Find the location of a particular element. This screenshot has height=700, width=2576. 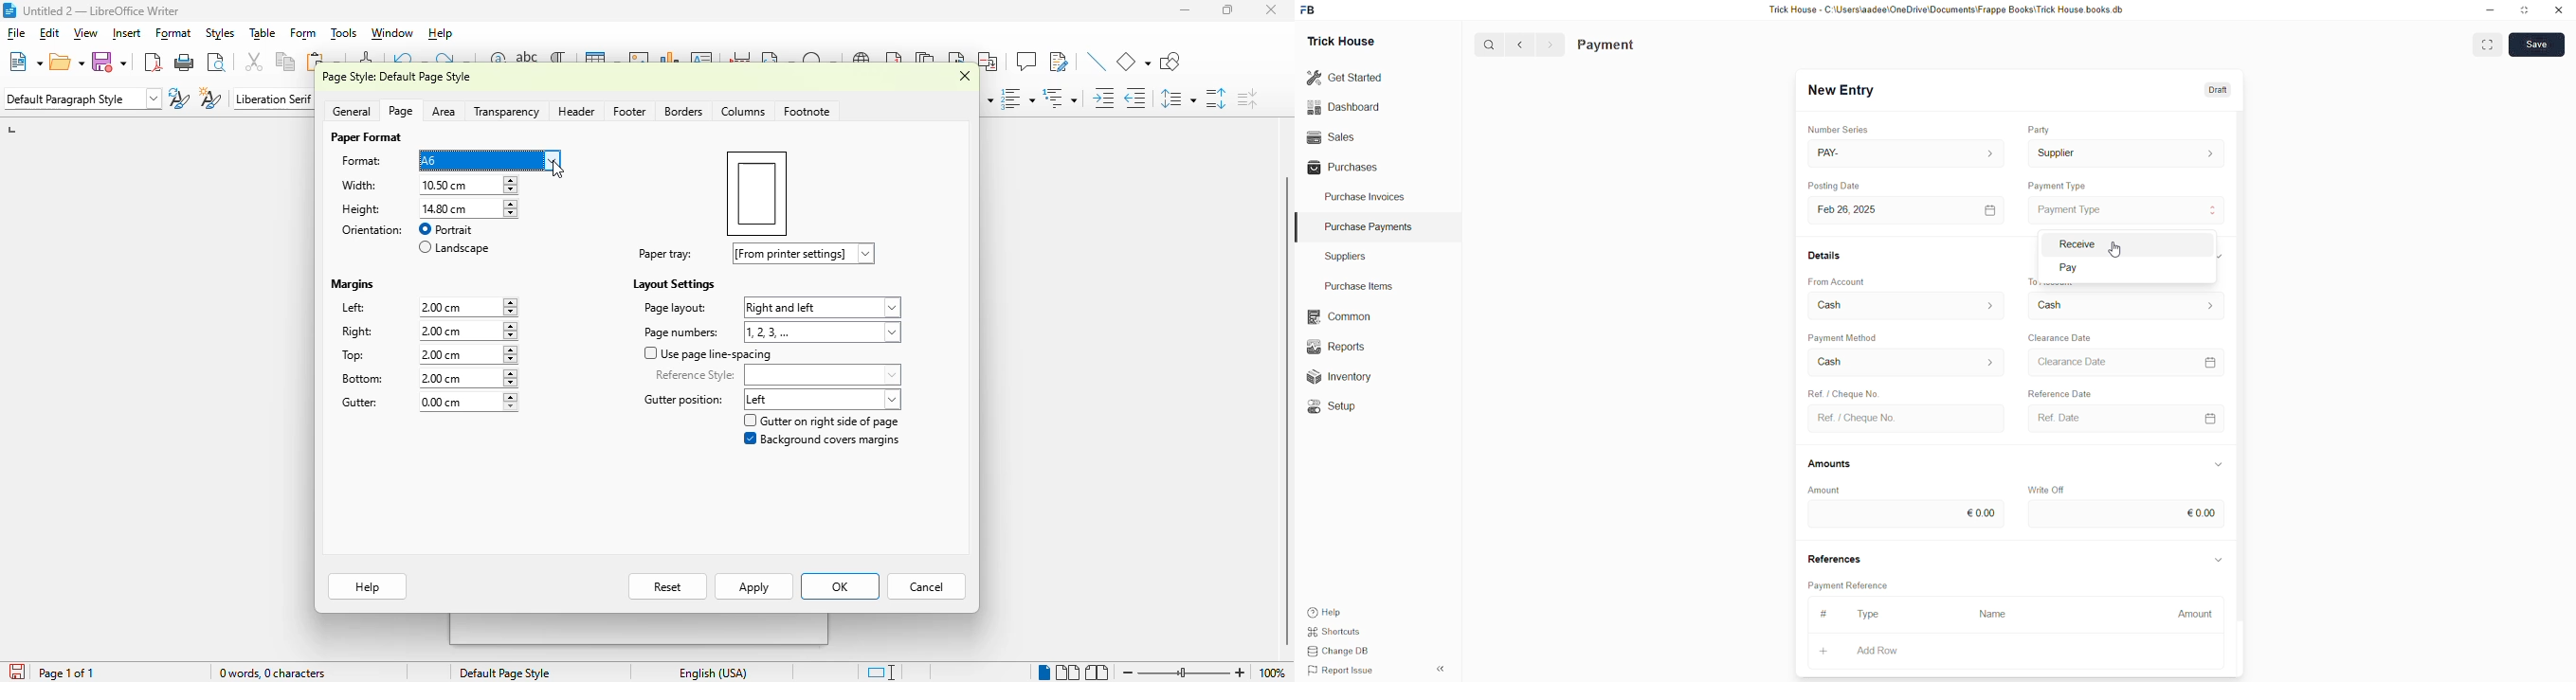

forward is located at coordinates (1550, 45).